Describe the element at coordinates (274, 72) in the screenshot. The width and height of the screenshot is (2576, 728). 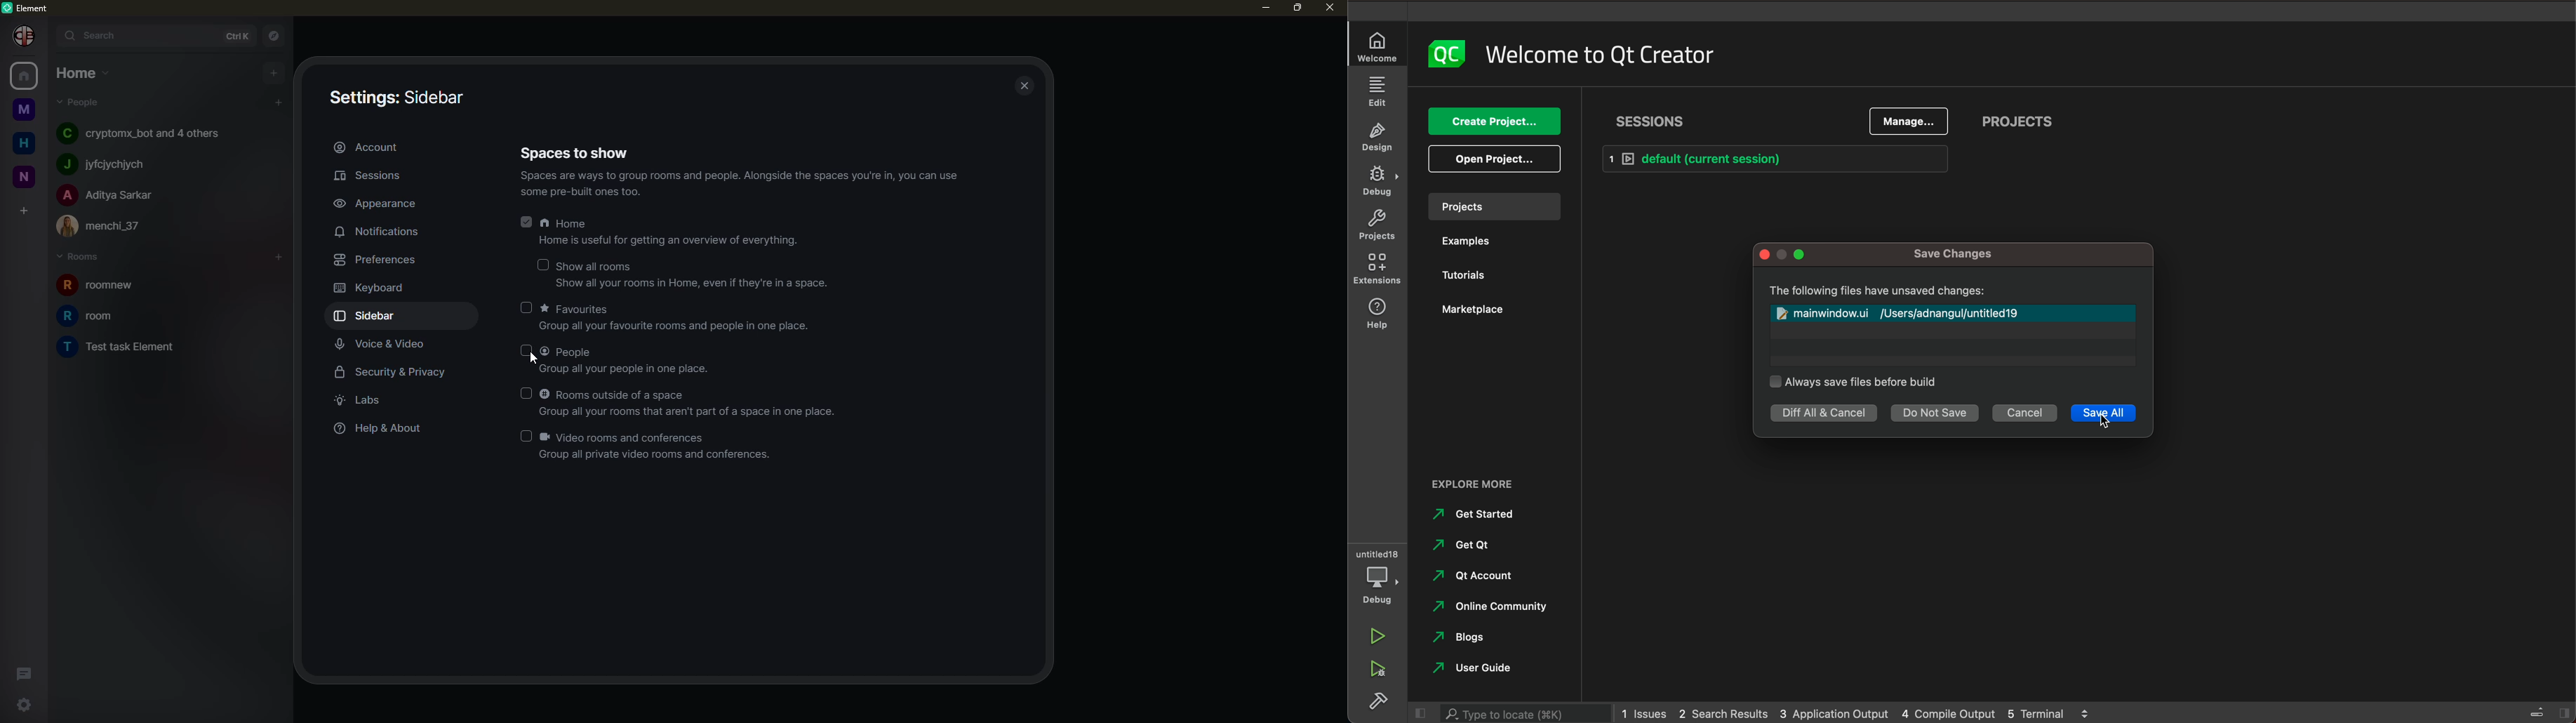
I see `add` at that location.